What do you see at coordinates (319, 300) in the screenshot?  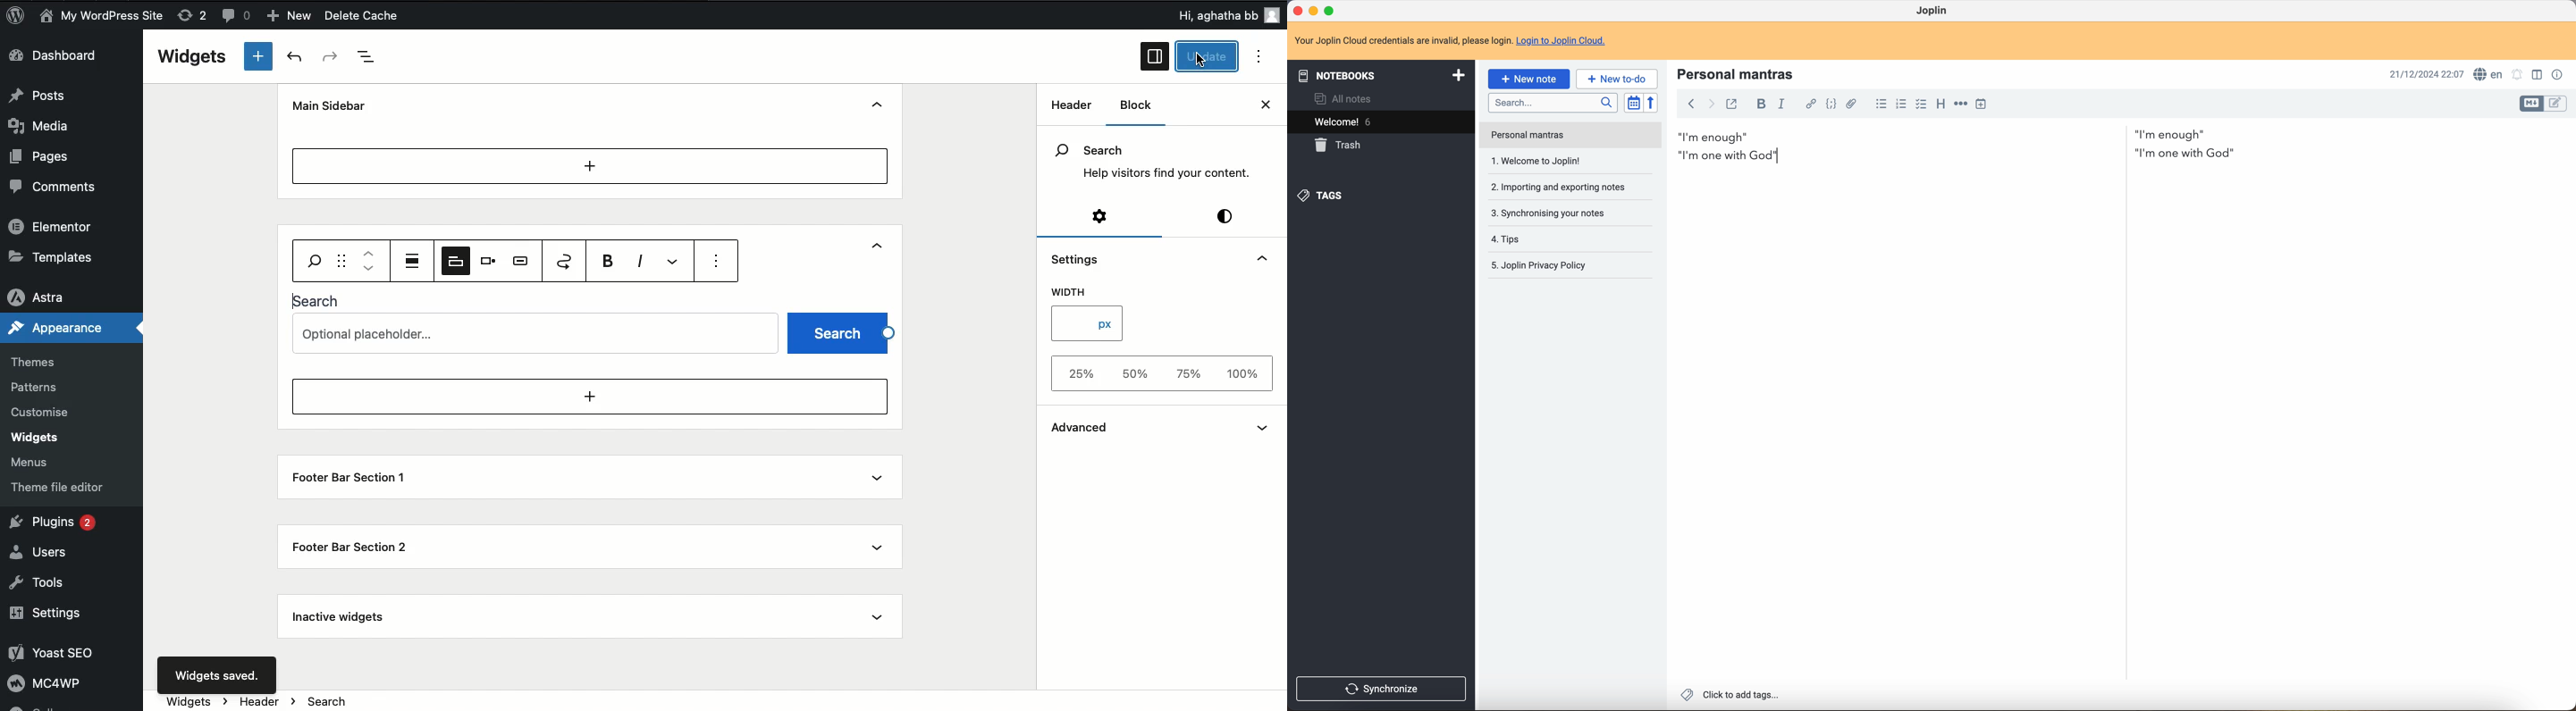 I see `Search` at bounding box center [319, 300].